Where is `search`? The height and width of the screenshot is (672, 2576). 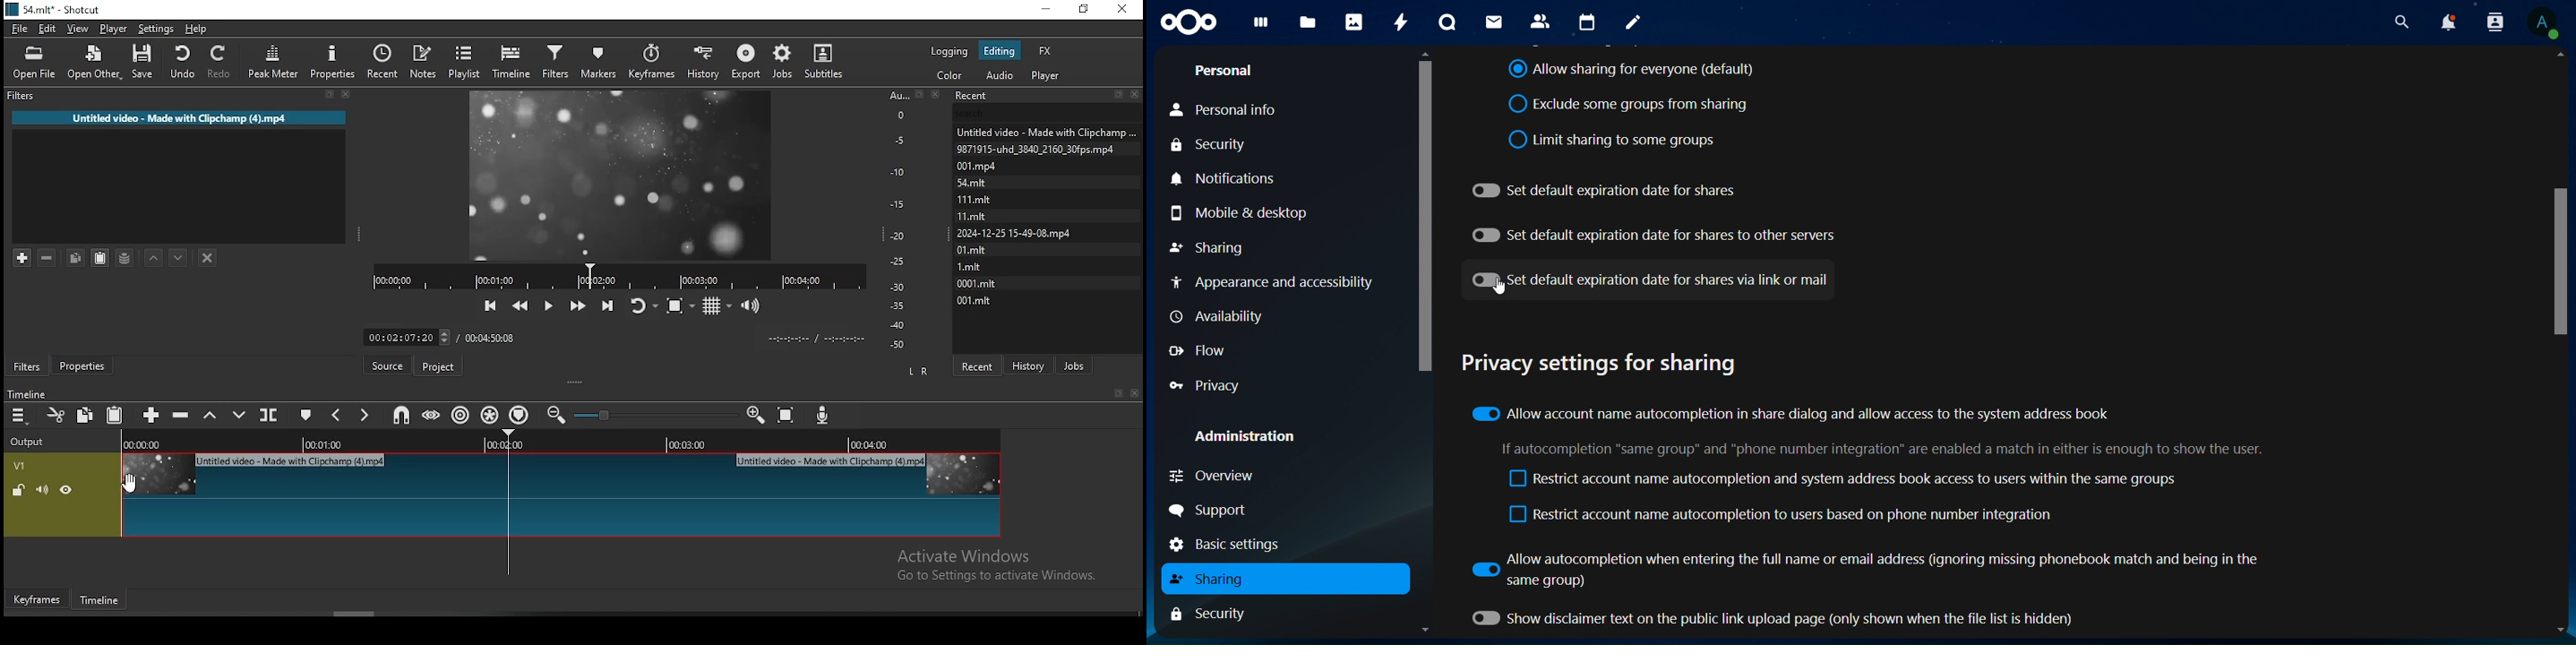 search is located at coordinates (2399, 22).